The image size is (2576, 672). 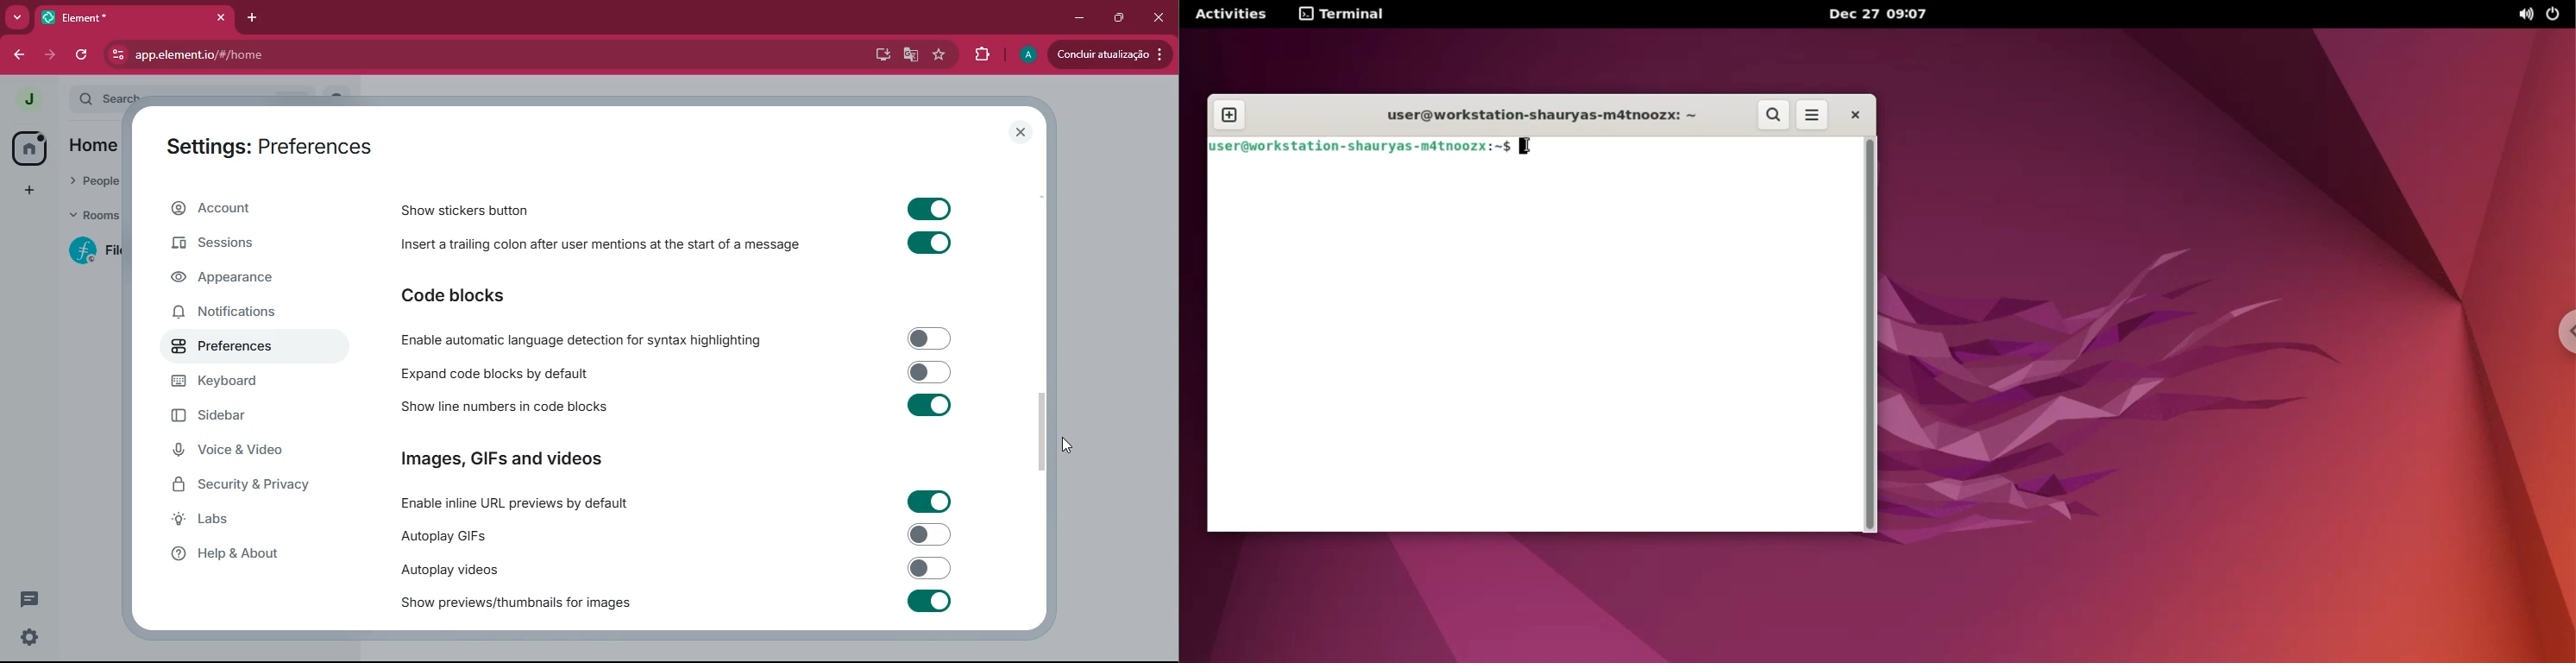 I want to click on new tab, so click(x=1229, y=114).